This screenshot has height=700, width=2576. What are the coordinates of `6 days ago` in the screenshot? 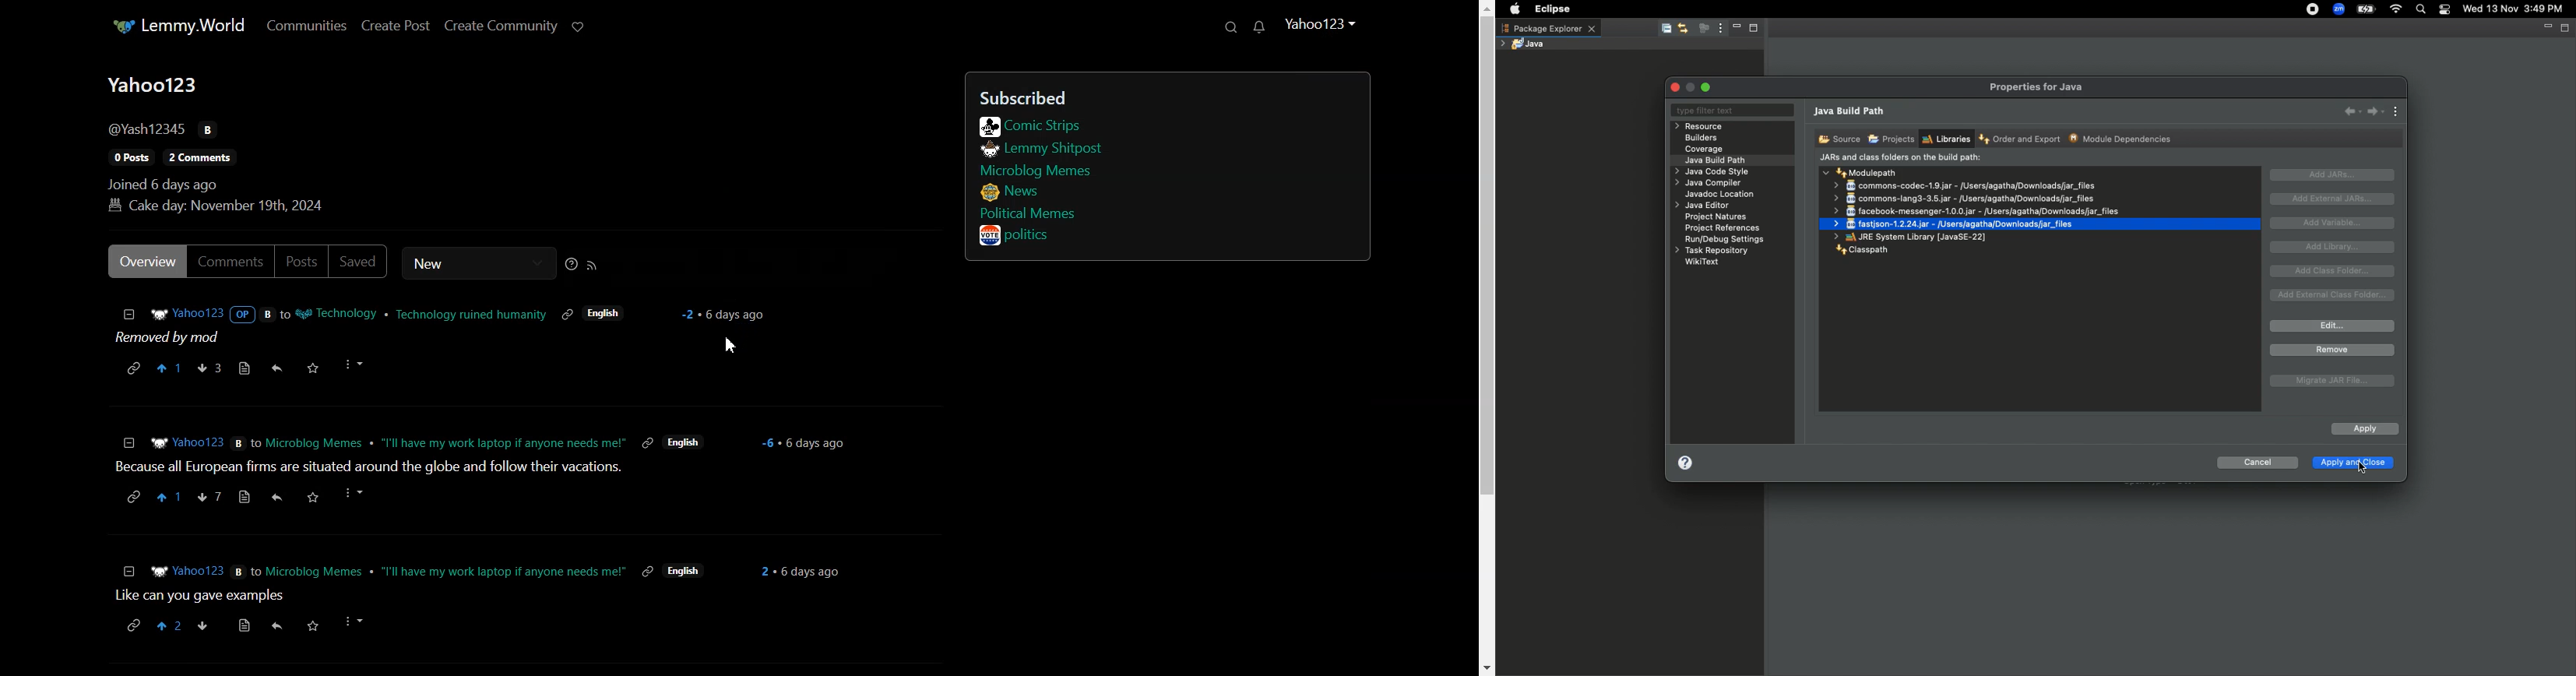 It's located at (814, 442).